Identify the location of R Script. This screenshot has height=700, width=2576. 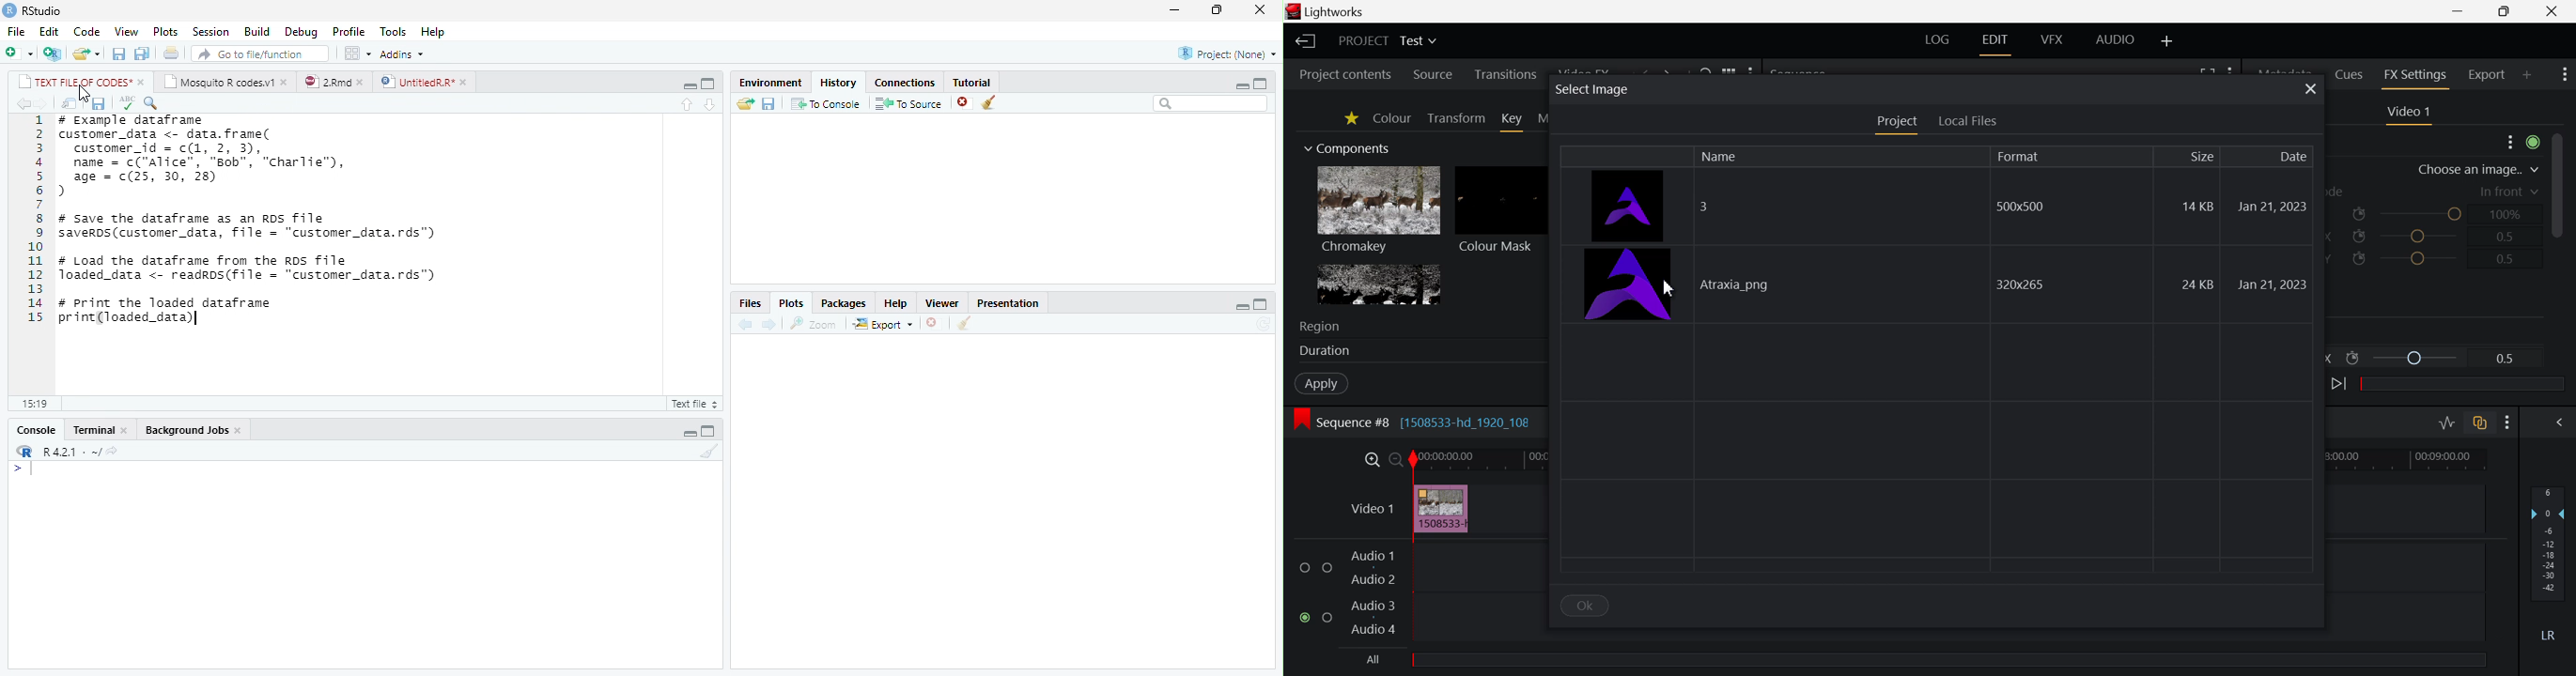
(695, 403).